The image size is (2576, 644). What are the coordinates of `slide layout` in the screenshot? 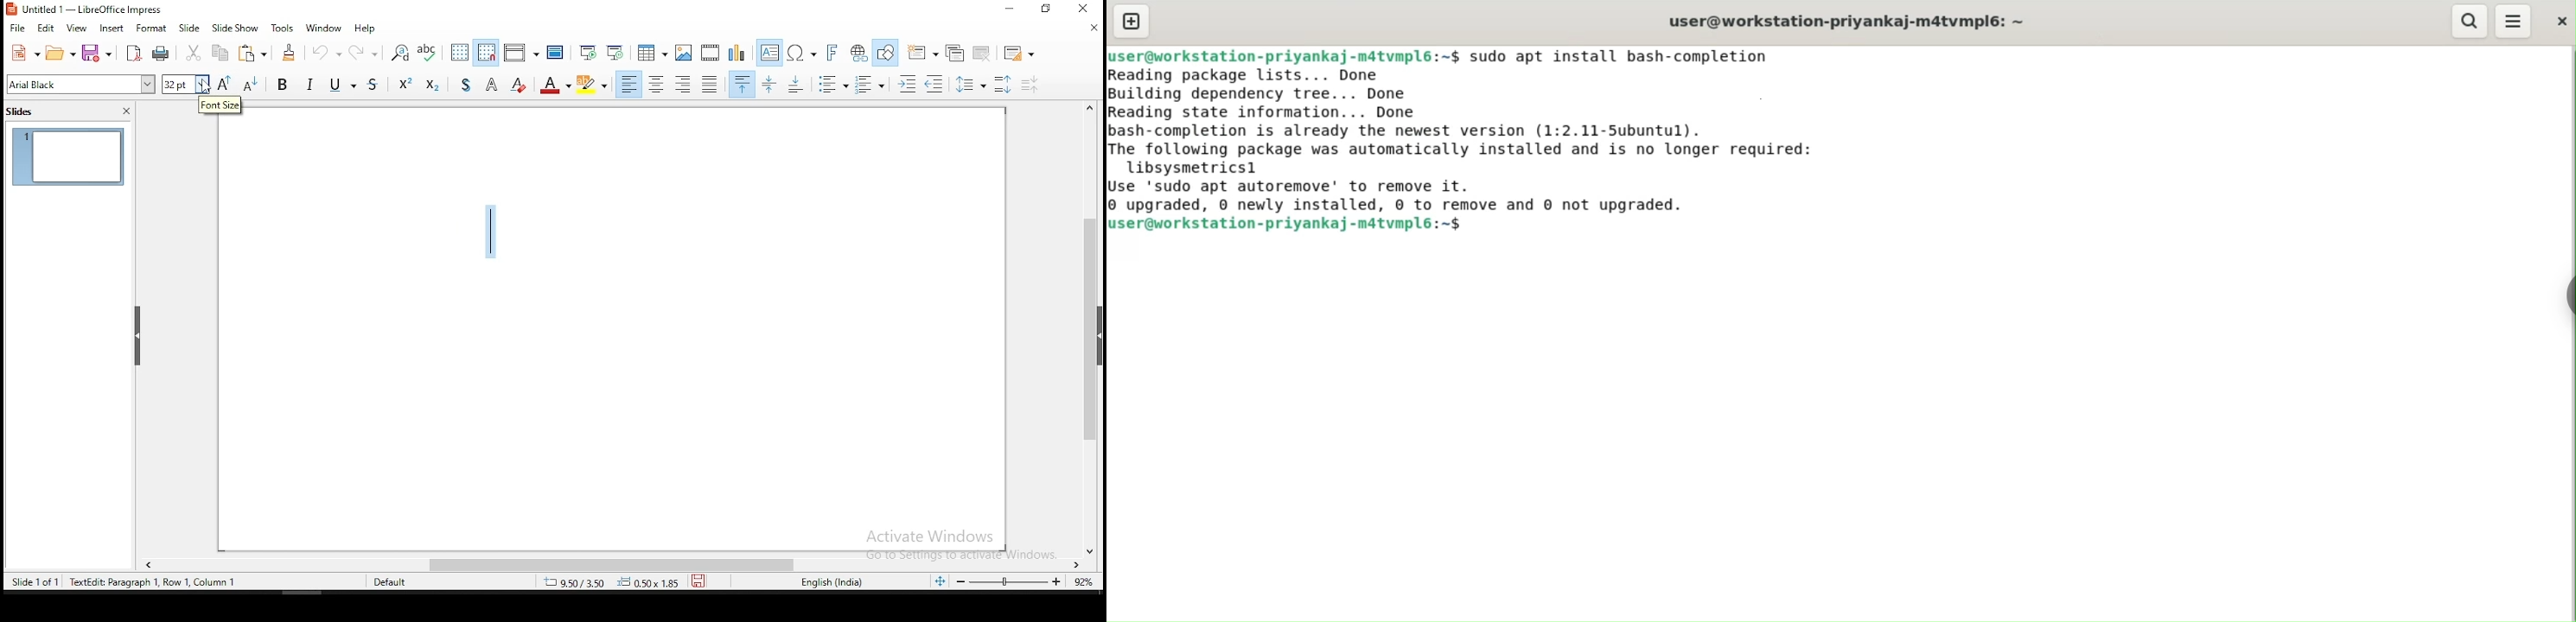 It's located at (1021, 54).